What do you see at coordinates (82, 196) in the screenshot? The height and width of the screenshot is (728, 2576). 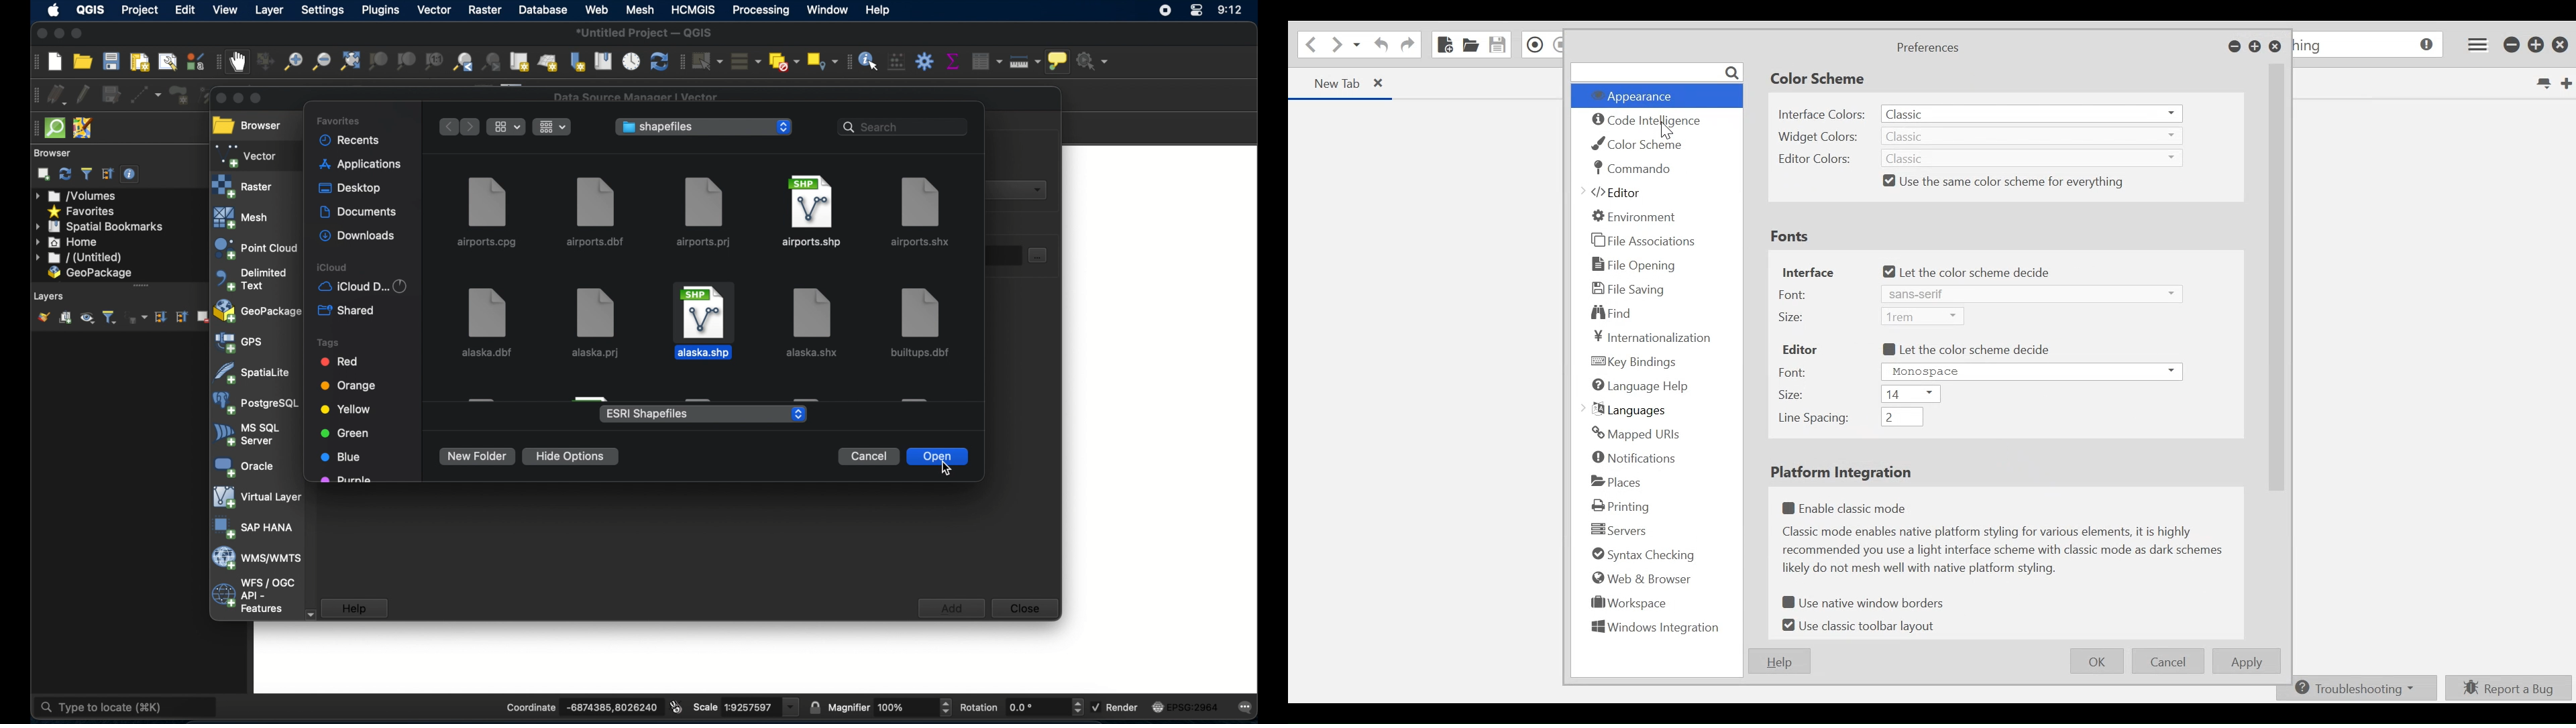 I see `volumes` at bounding box center [82, 196].